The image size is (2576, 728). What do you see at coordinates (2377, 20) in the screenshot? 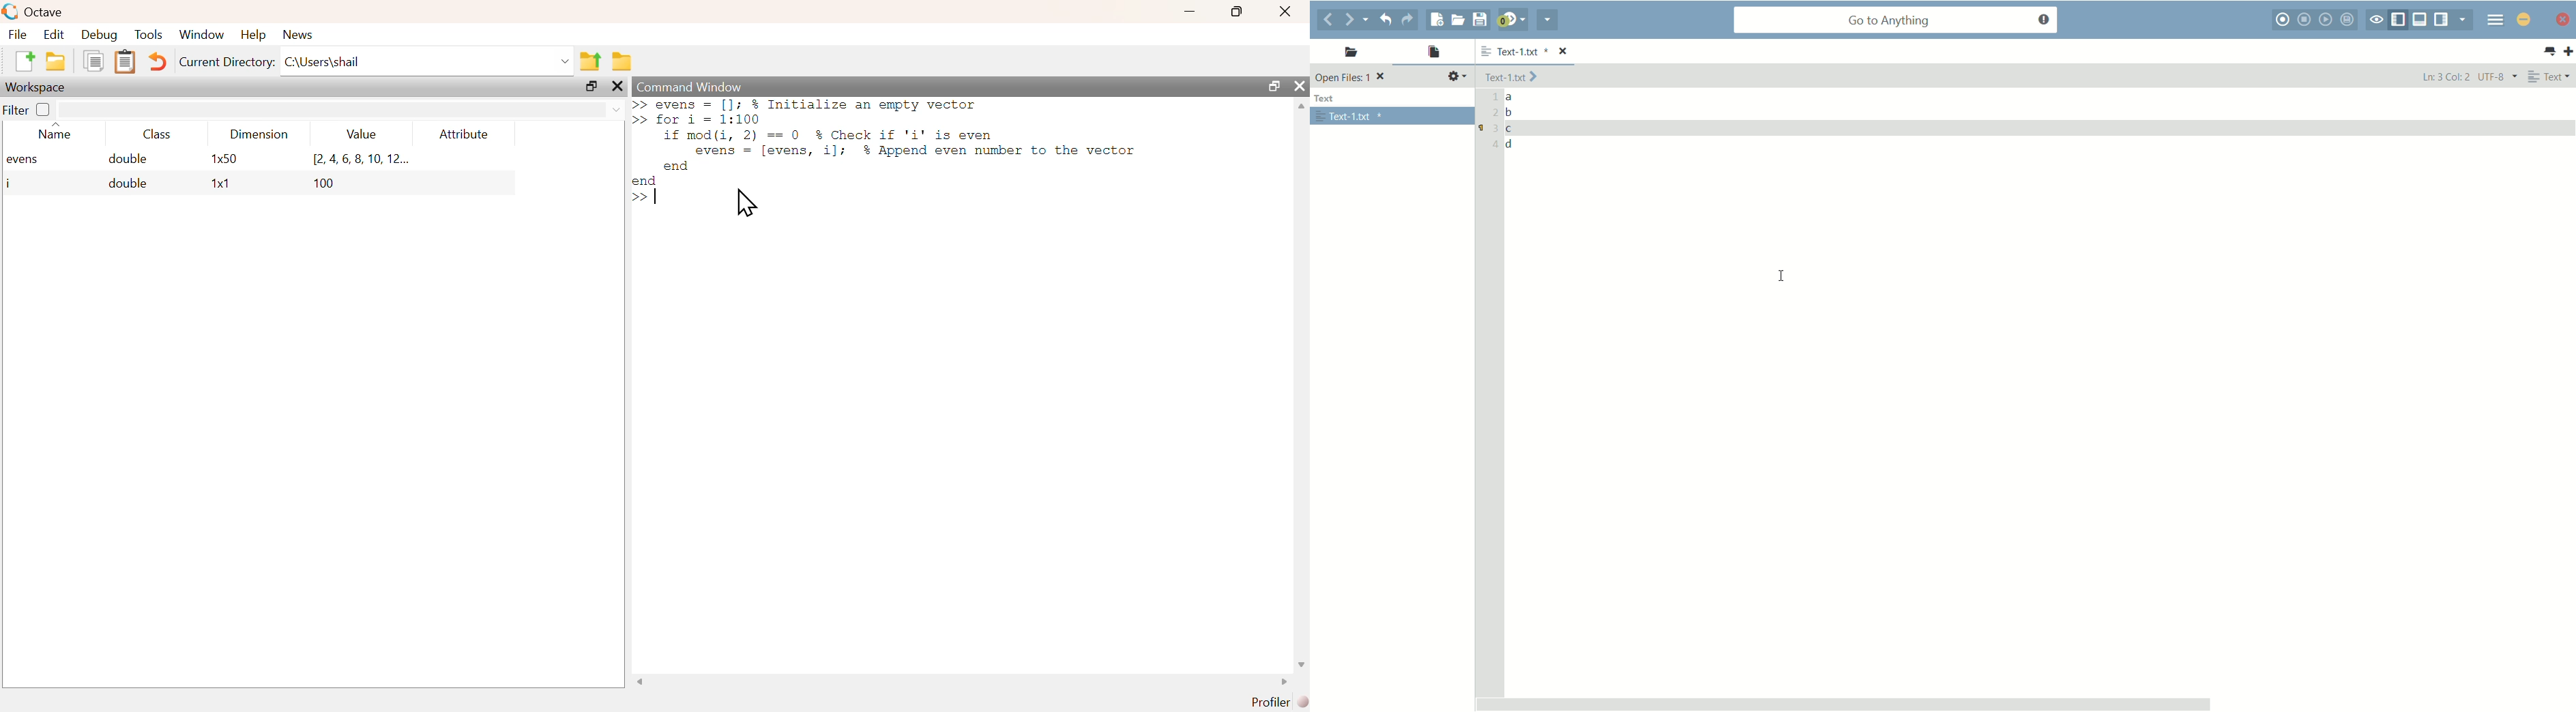
I see `toggle focus mode` at bounding box center [2377, 20].